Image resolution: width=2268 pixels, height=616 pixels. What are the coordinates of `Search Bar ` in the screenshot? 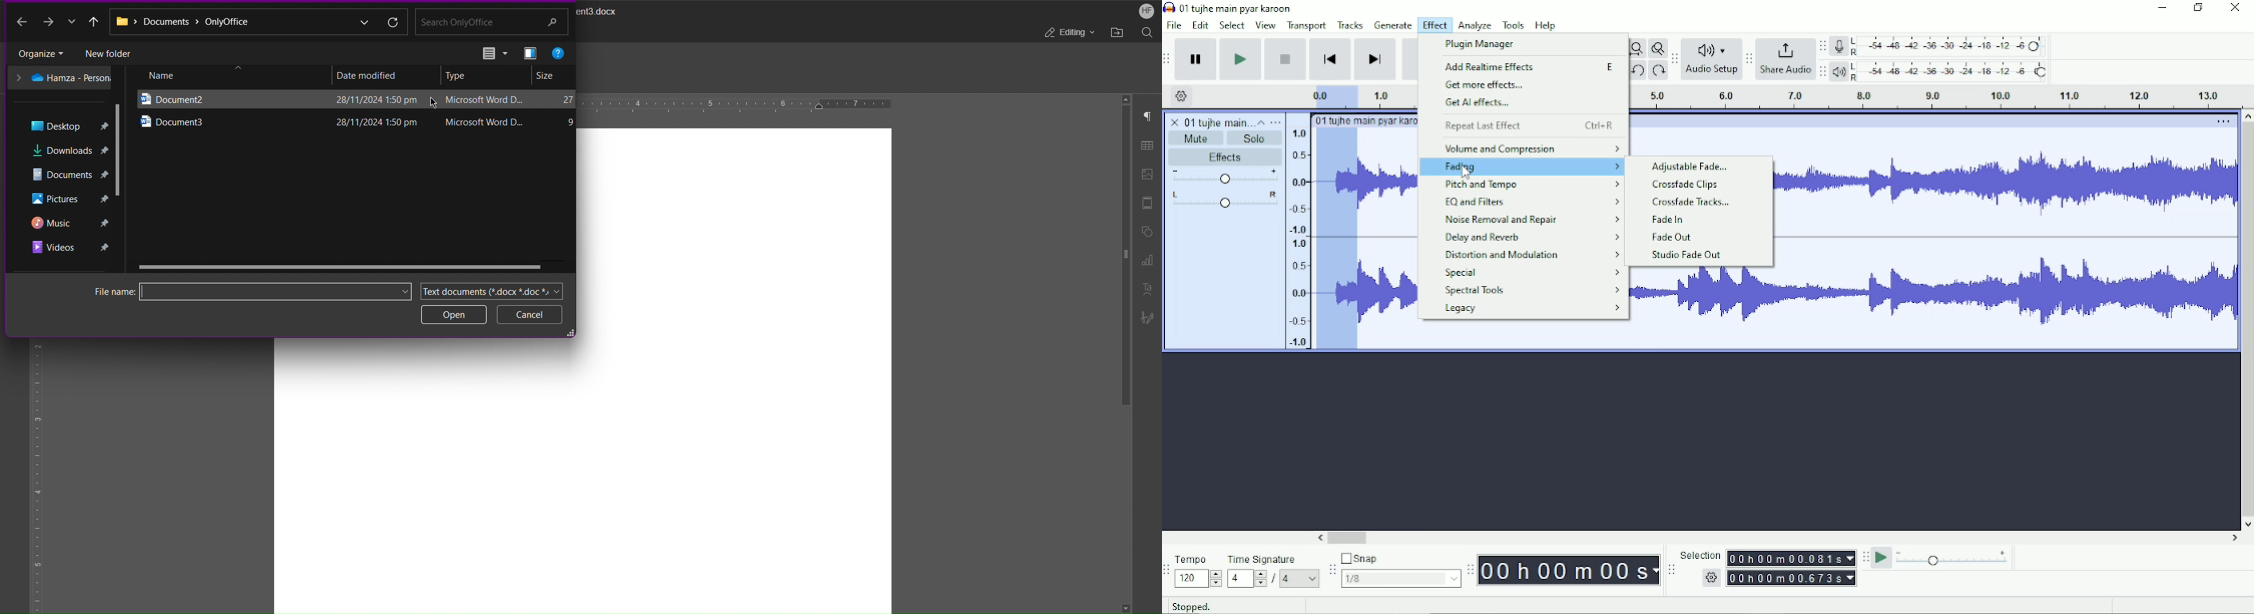 It's located at (494, 22).